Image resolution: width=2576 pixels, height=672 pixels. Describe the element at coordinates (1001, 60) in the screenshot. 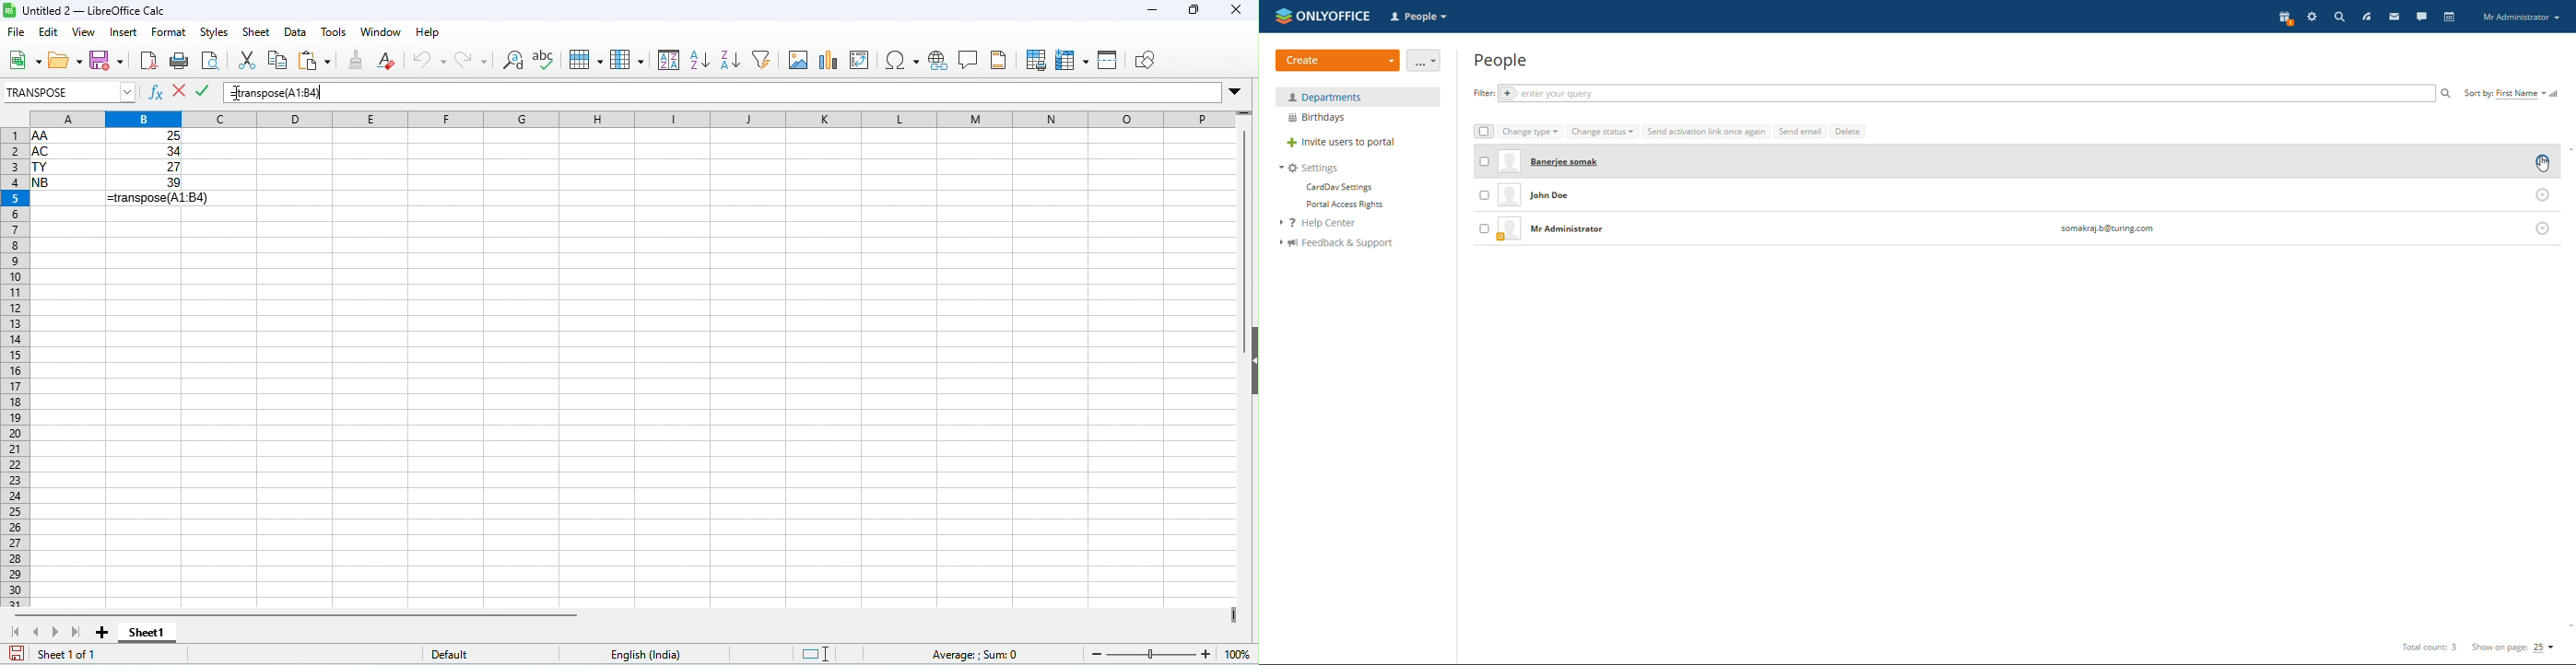

I see `header and footer` at that location.